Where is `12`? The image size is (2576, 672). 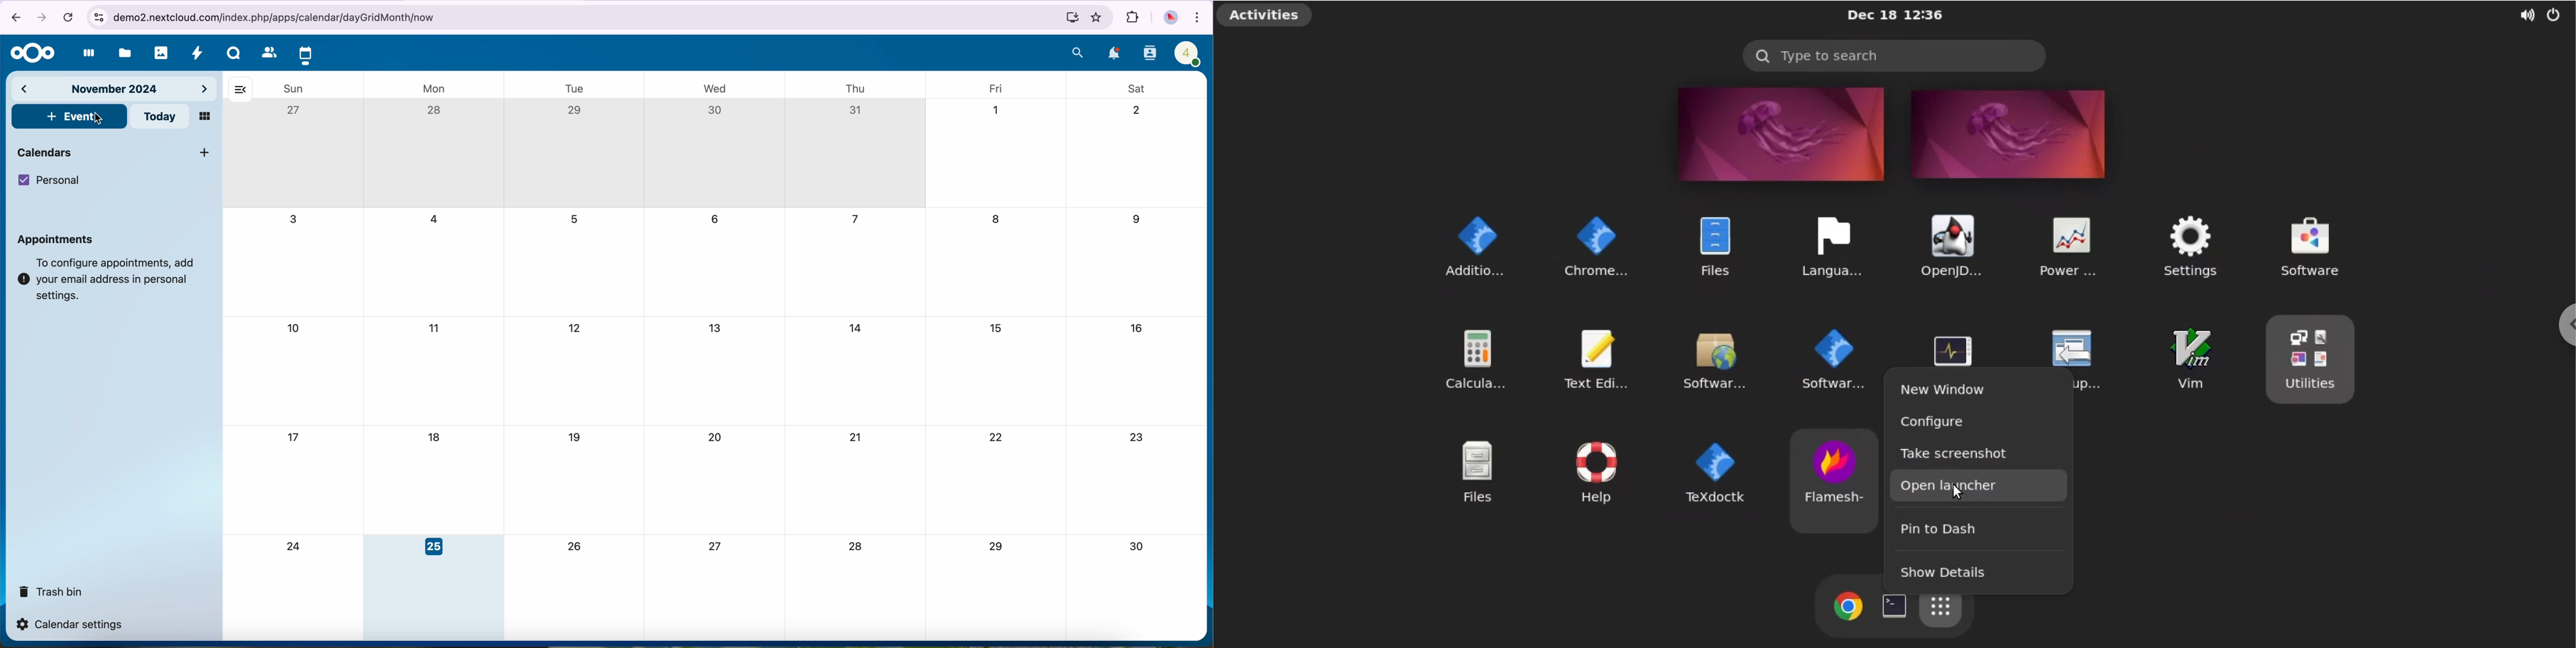 12 is located at coordinates (575, 329).